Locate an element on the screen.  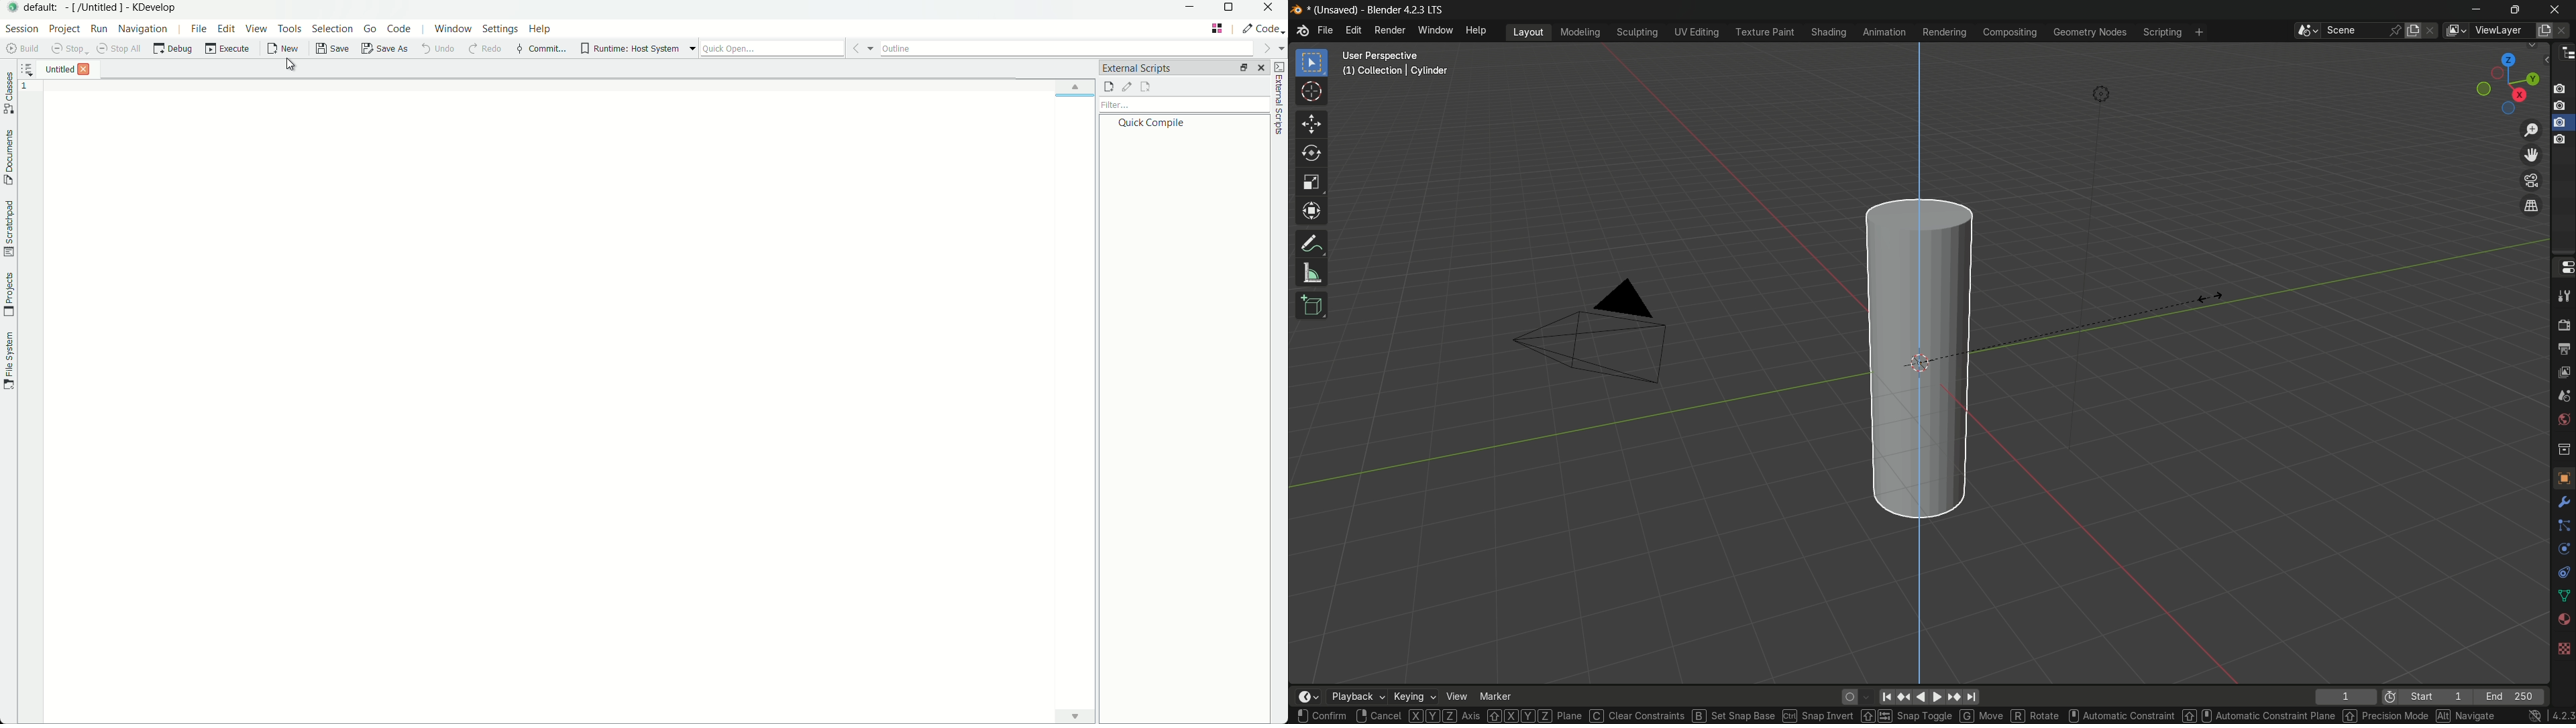
layer 1 is located at coordinates (2562, 88).